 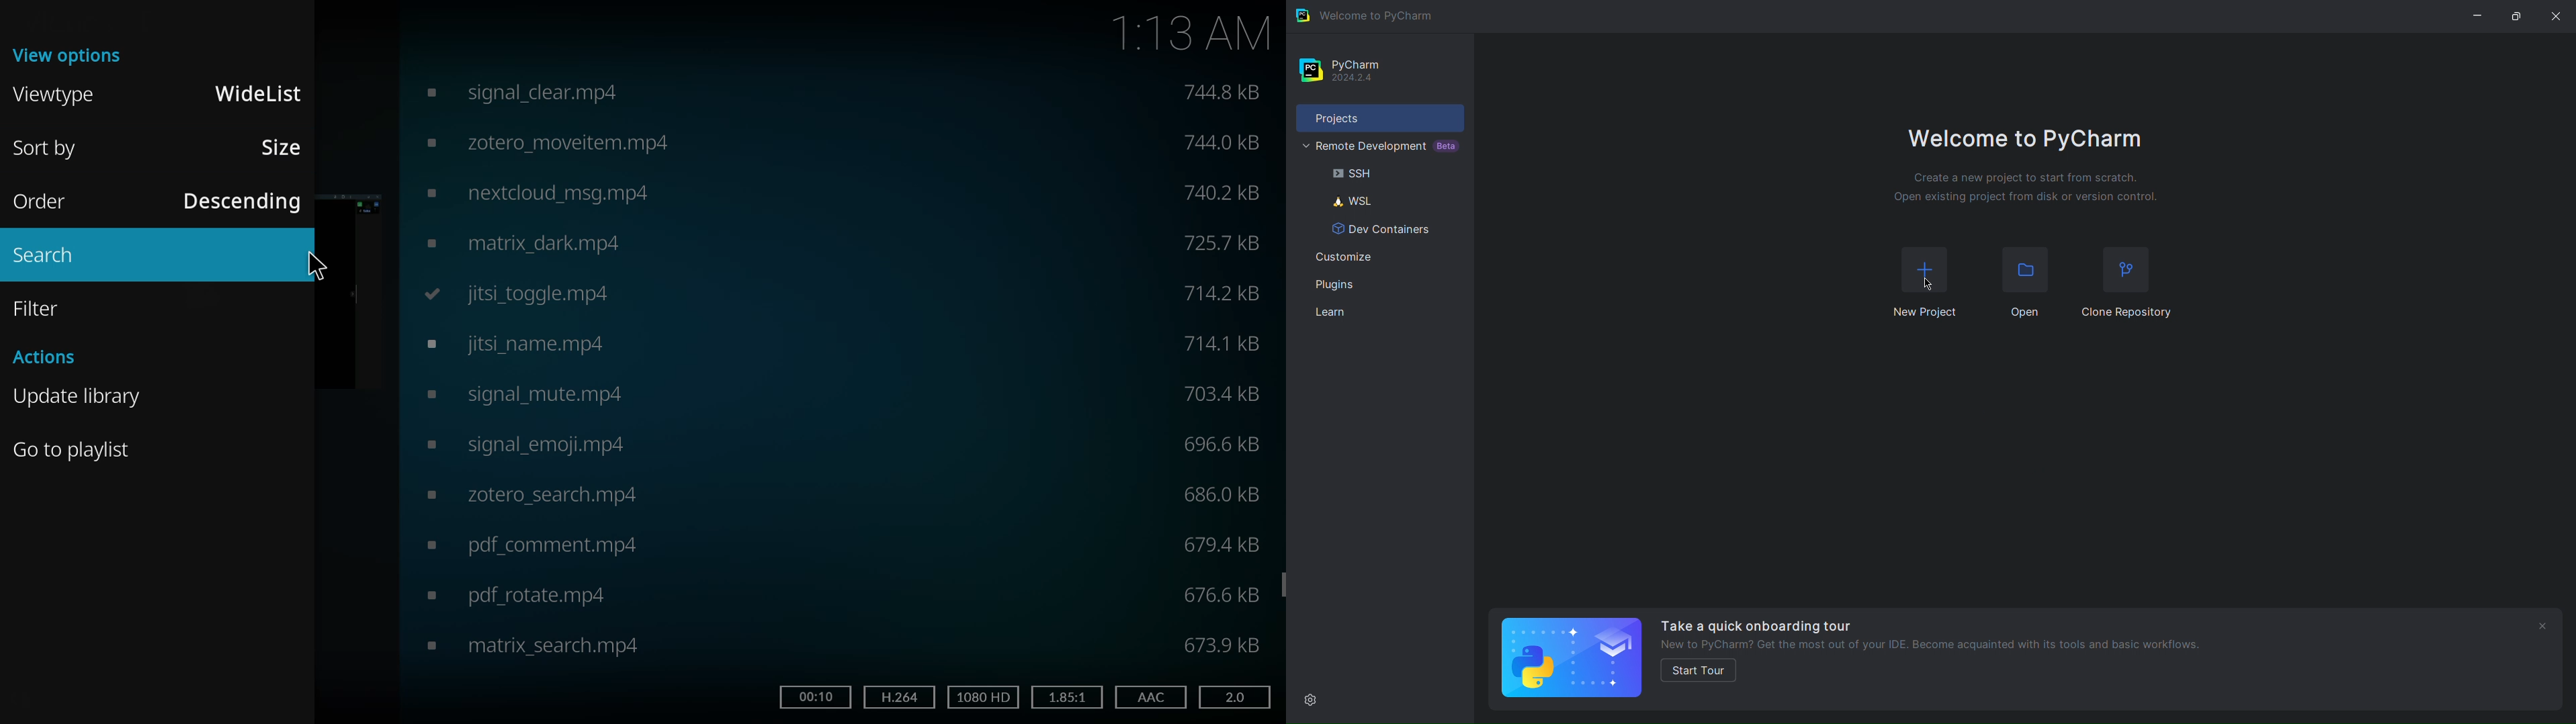 What do you see at coordinates (897, 697) in the screenshot?
I see `h` at bounding box center [897, 697].